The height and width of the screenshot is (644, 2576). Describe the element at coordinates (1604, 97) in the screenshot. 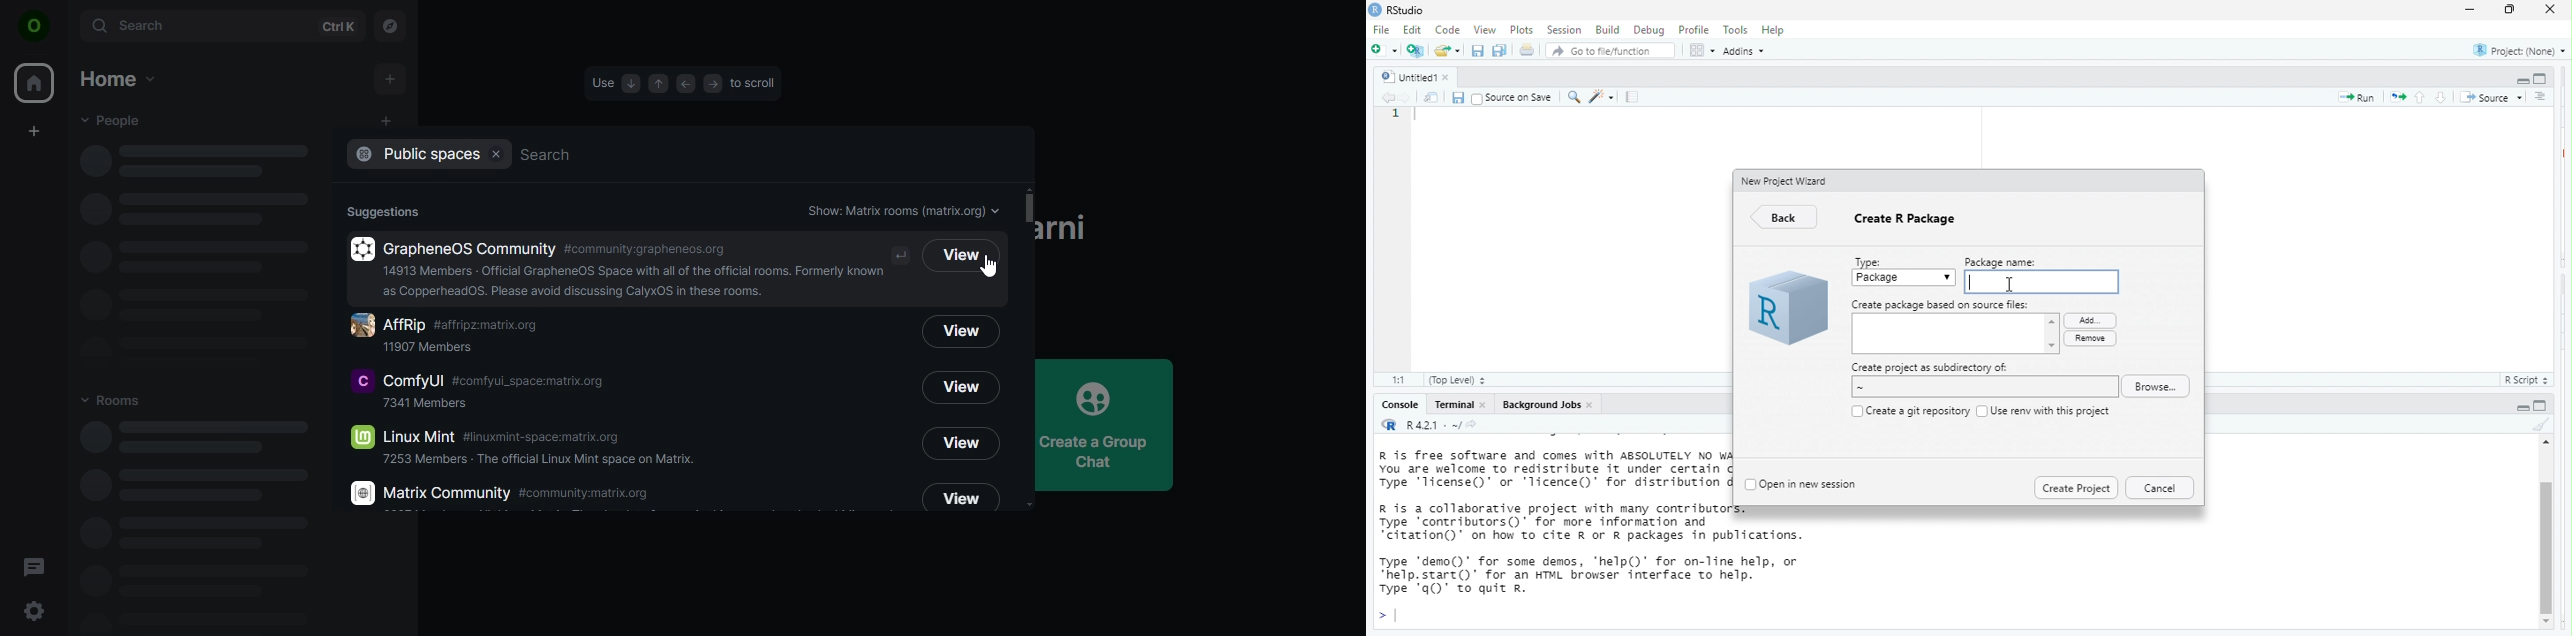

I see `code tools` at that location.